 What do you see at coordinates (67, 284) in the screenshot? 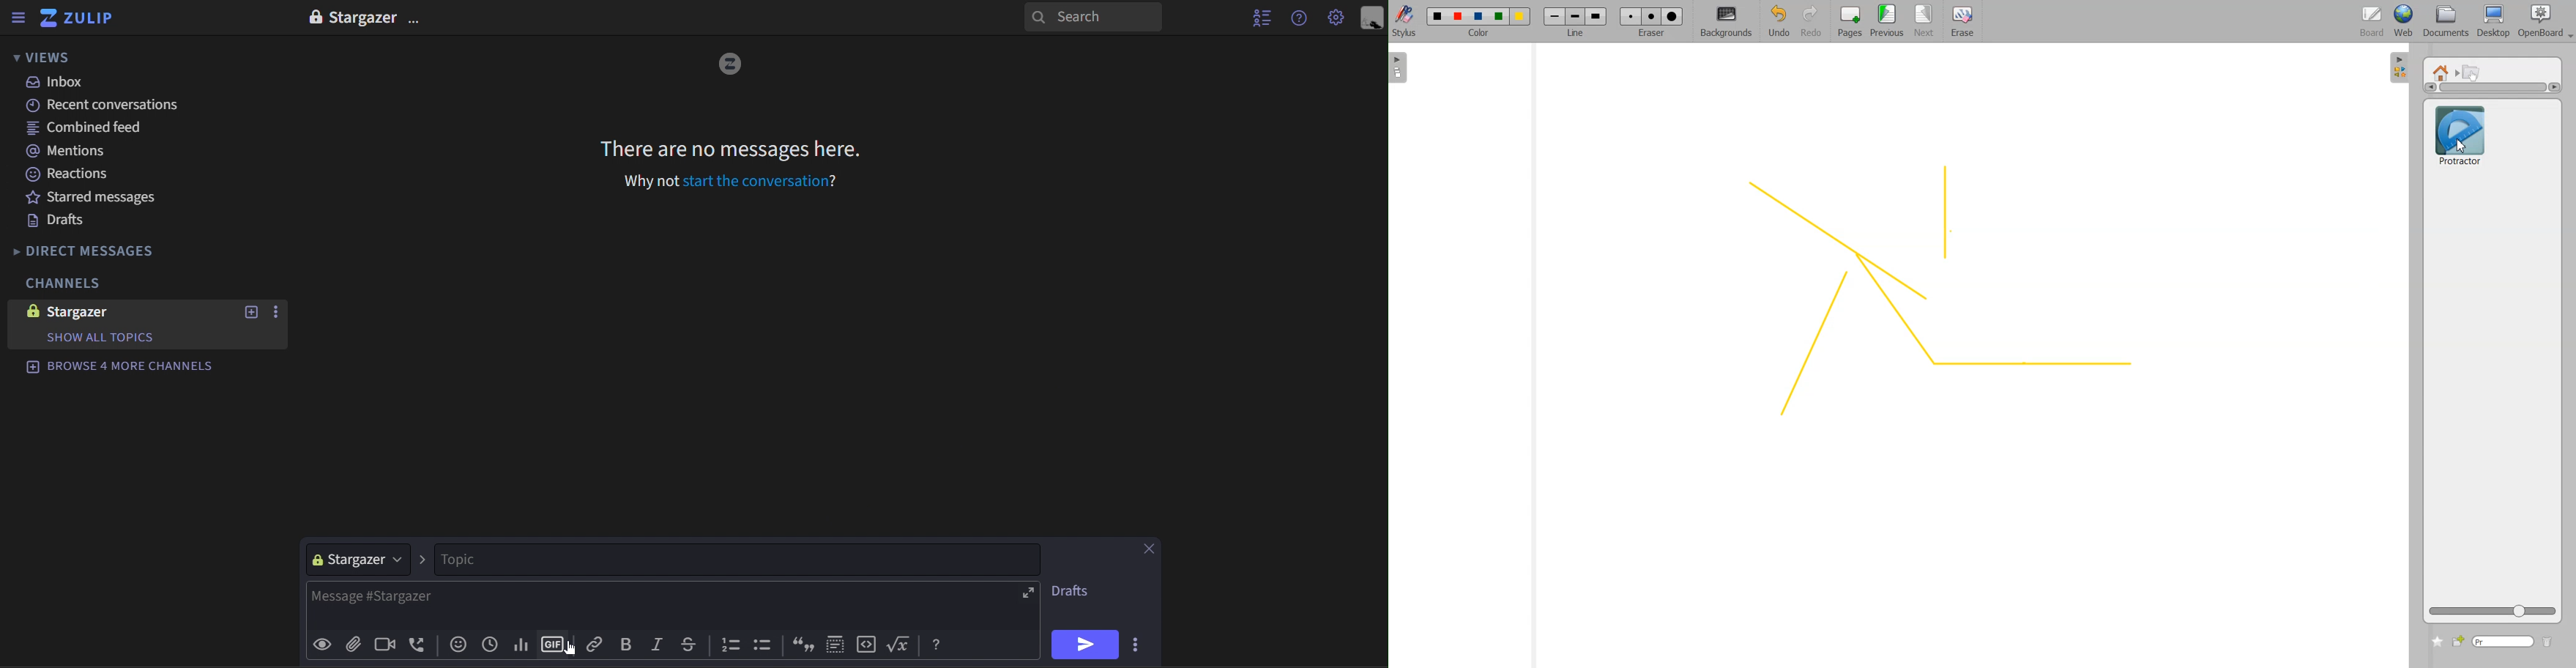
I see `channels` at bounding box center [67, 284].